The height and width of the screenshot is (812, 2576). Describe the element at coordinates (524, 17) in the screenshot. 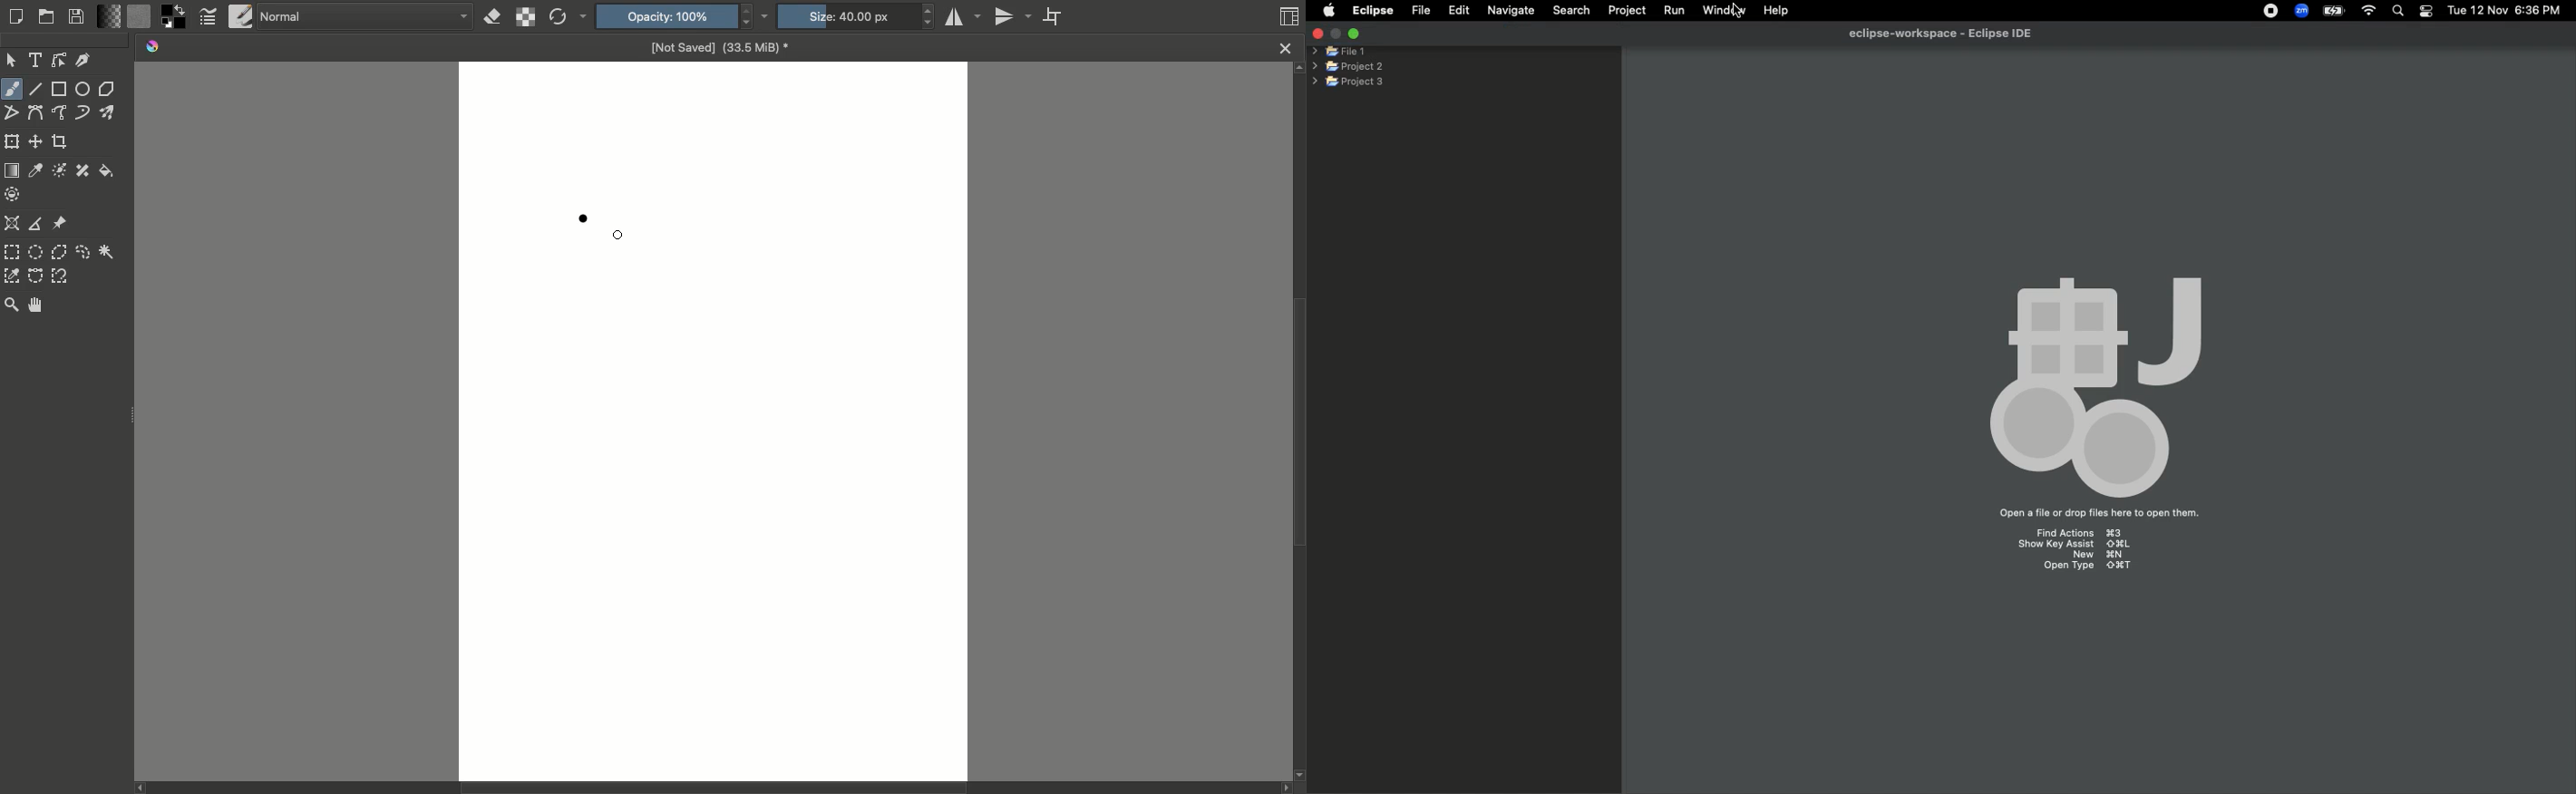

I see `Preserve alpha` at that location.